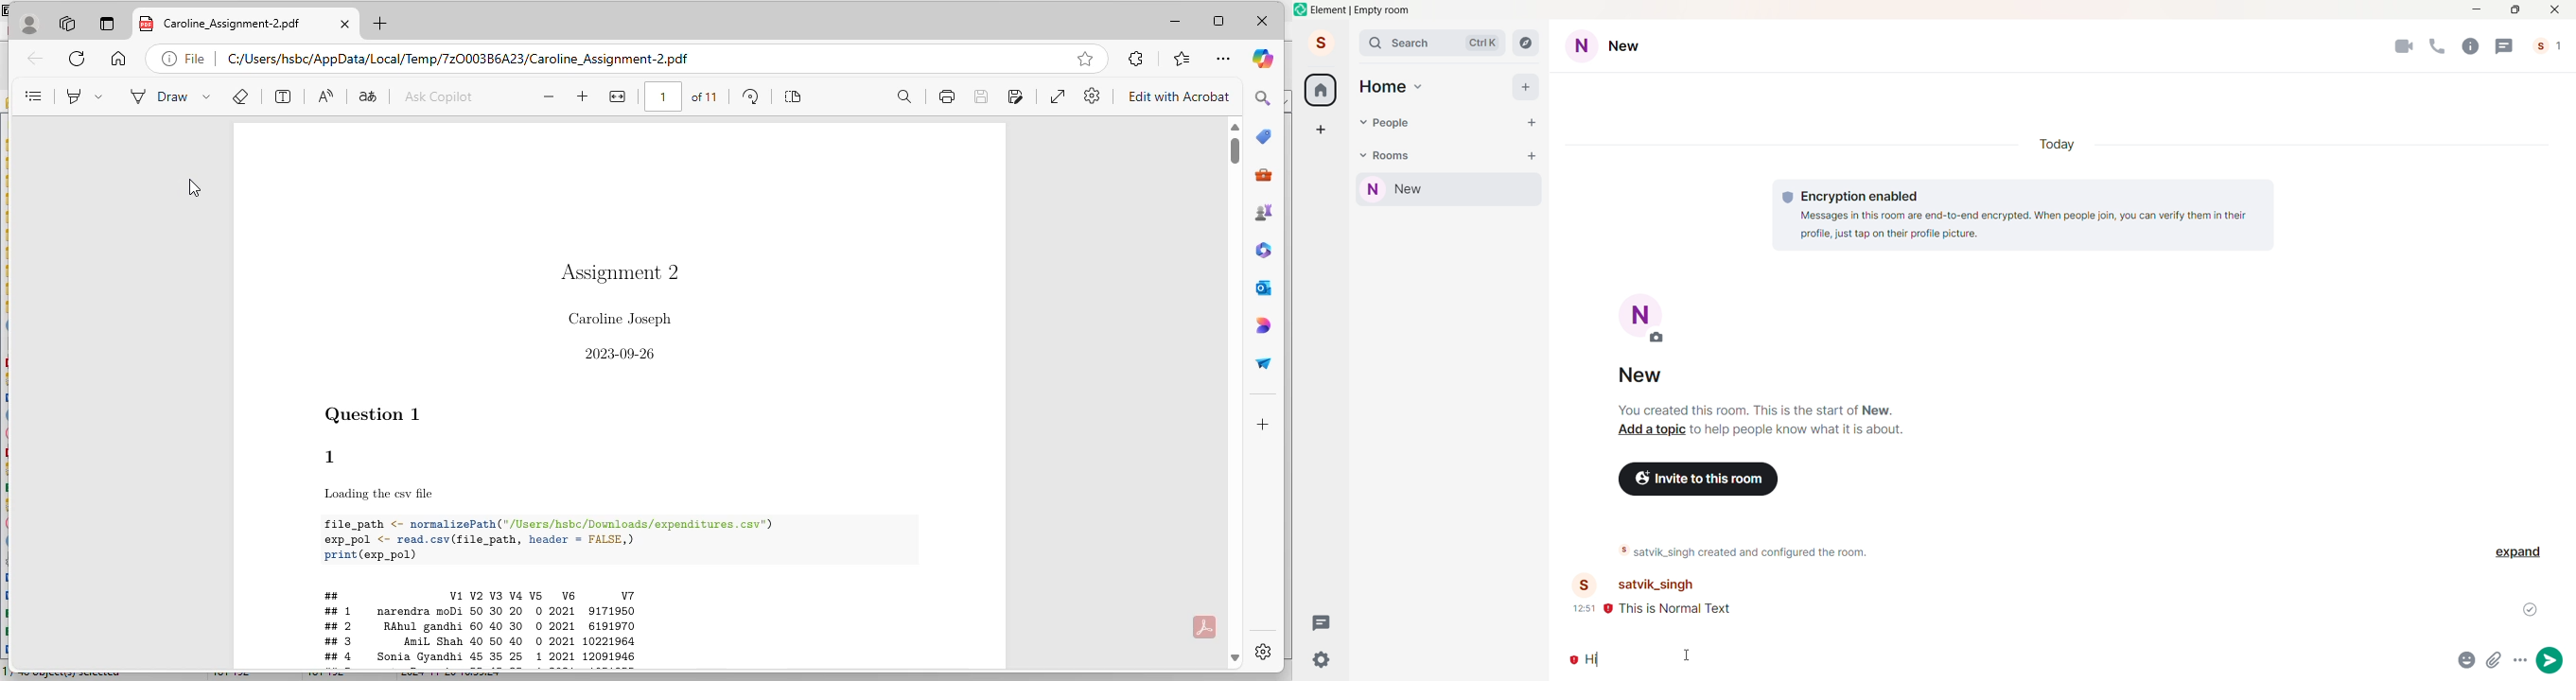  What do you see at coordinates (1383, 87) in the screenshot?
I see `Home` at bounding box center [1383, 87].